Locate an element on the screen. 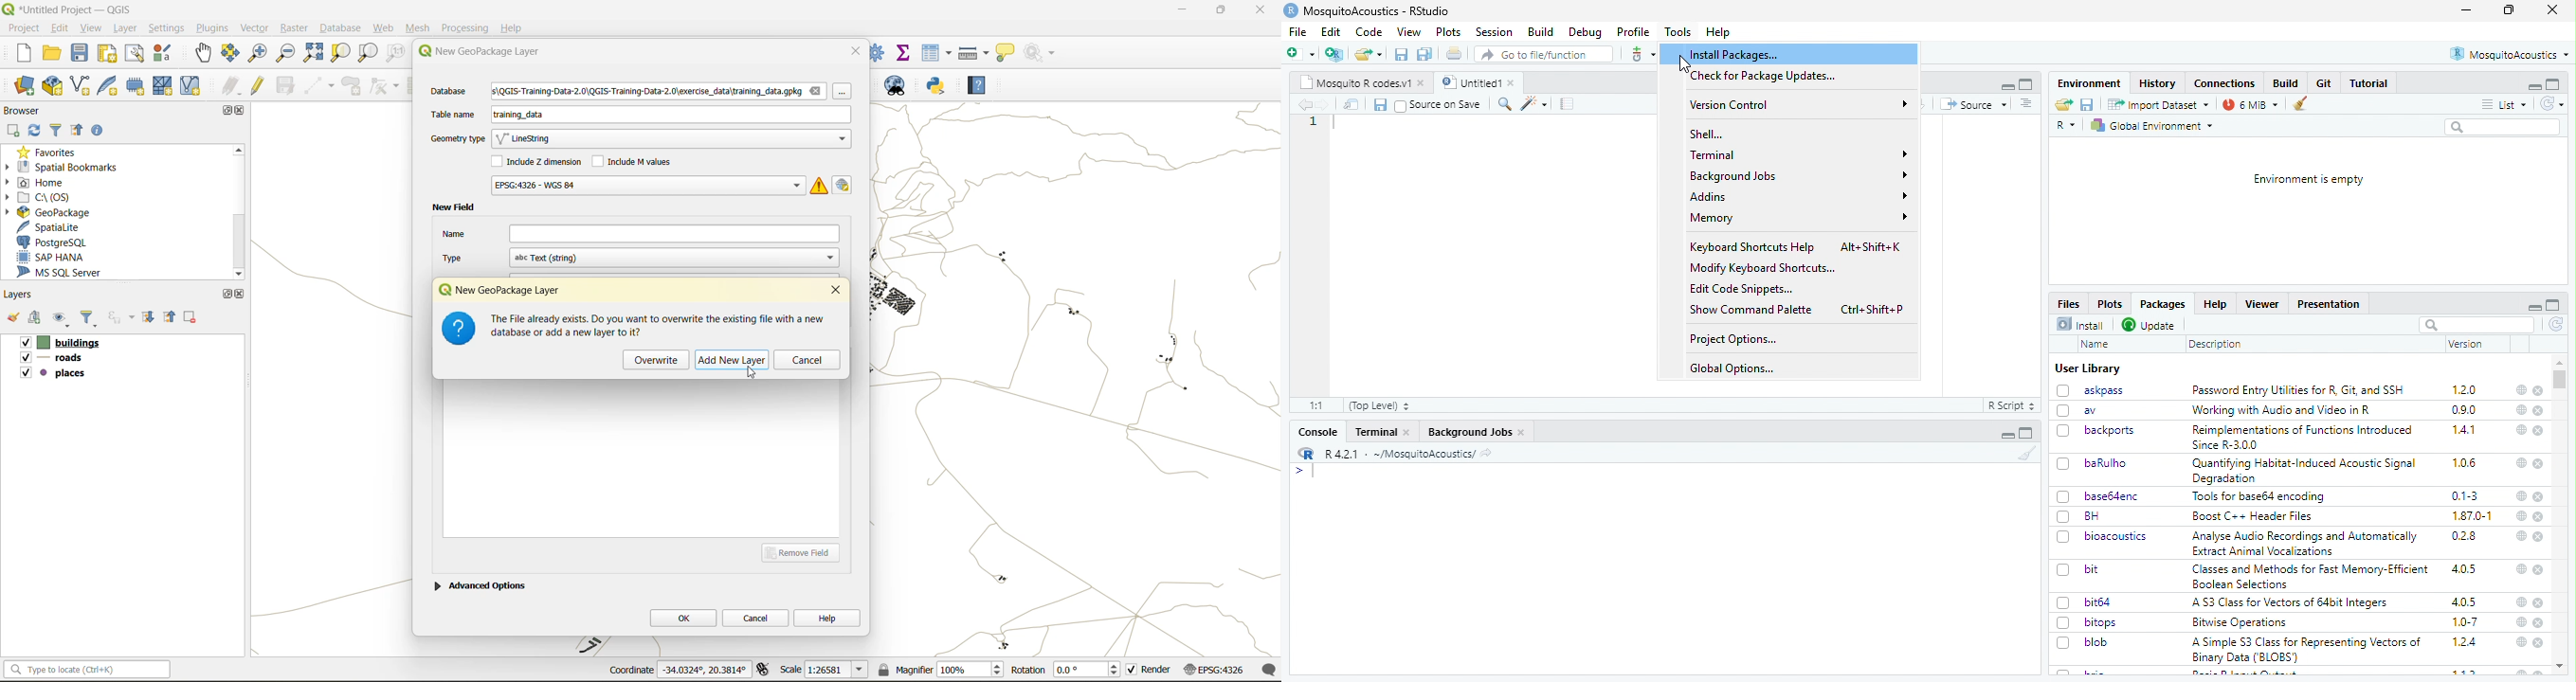 The width and height of the screenshot is (2576, 700). Project Options... is located at coordinates (1734, 340).